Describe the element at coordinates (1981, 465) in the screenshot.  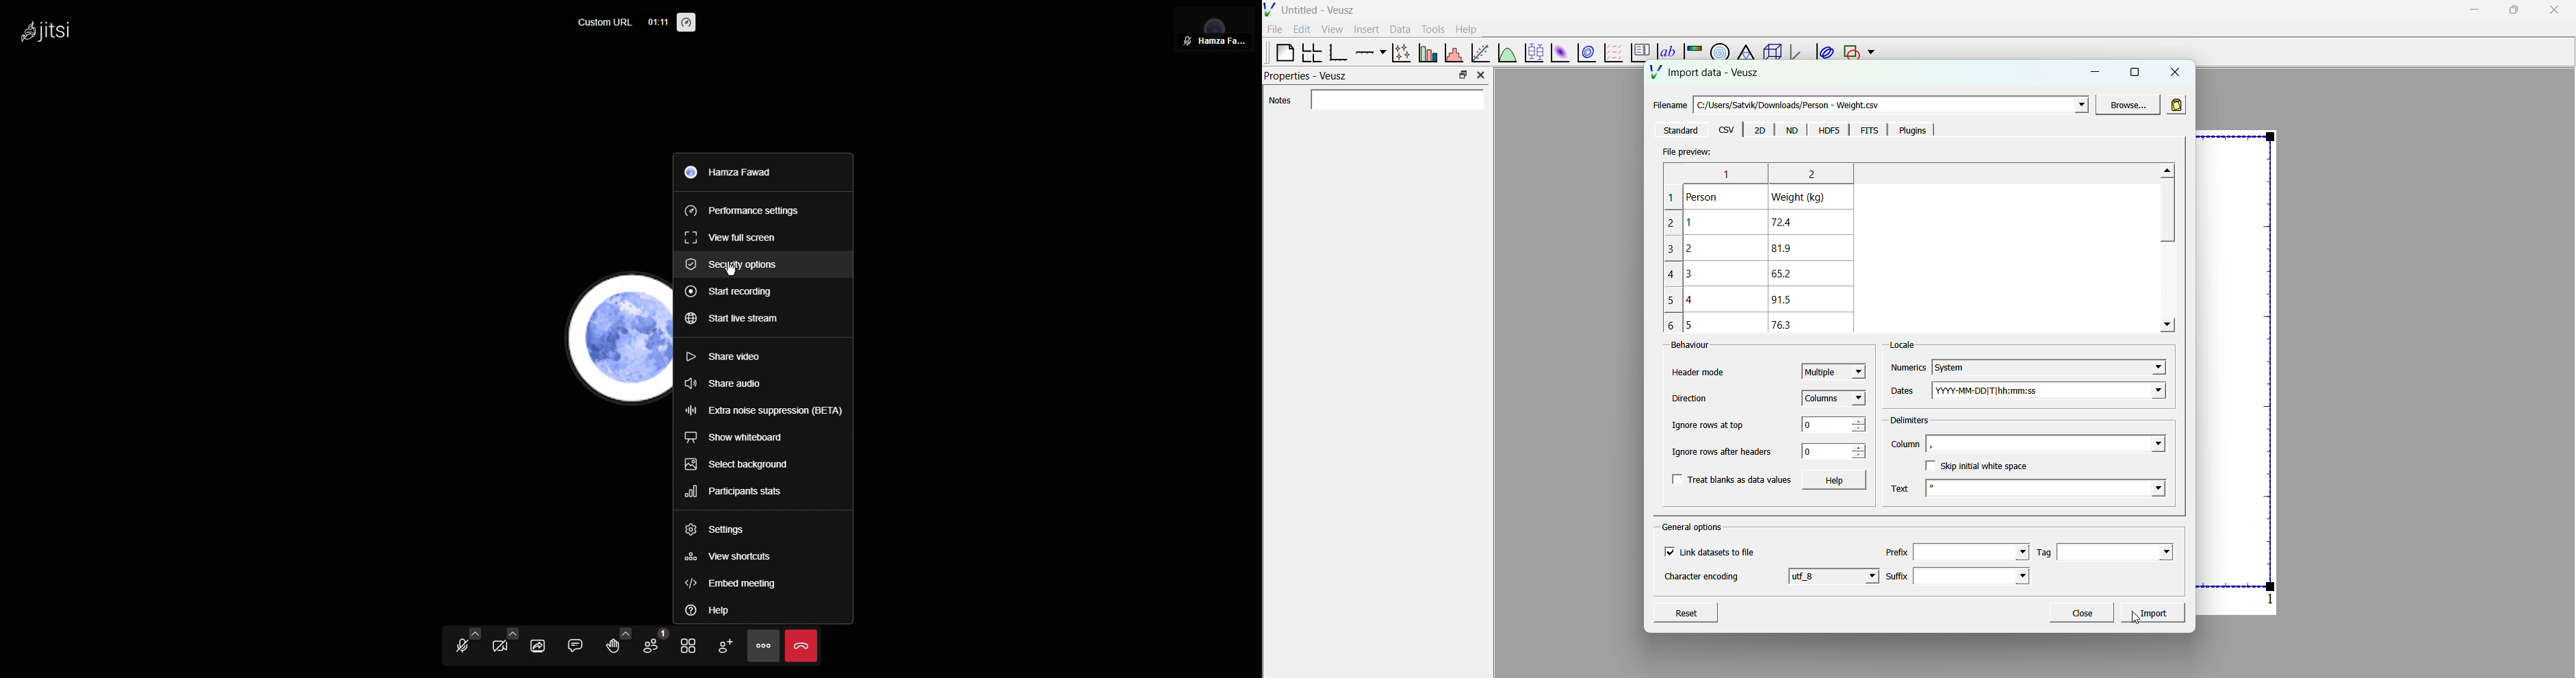
I see ` SKIp inital white space` at that location.